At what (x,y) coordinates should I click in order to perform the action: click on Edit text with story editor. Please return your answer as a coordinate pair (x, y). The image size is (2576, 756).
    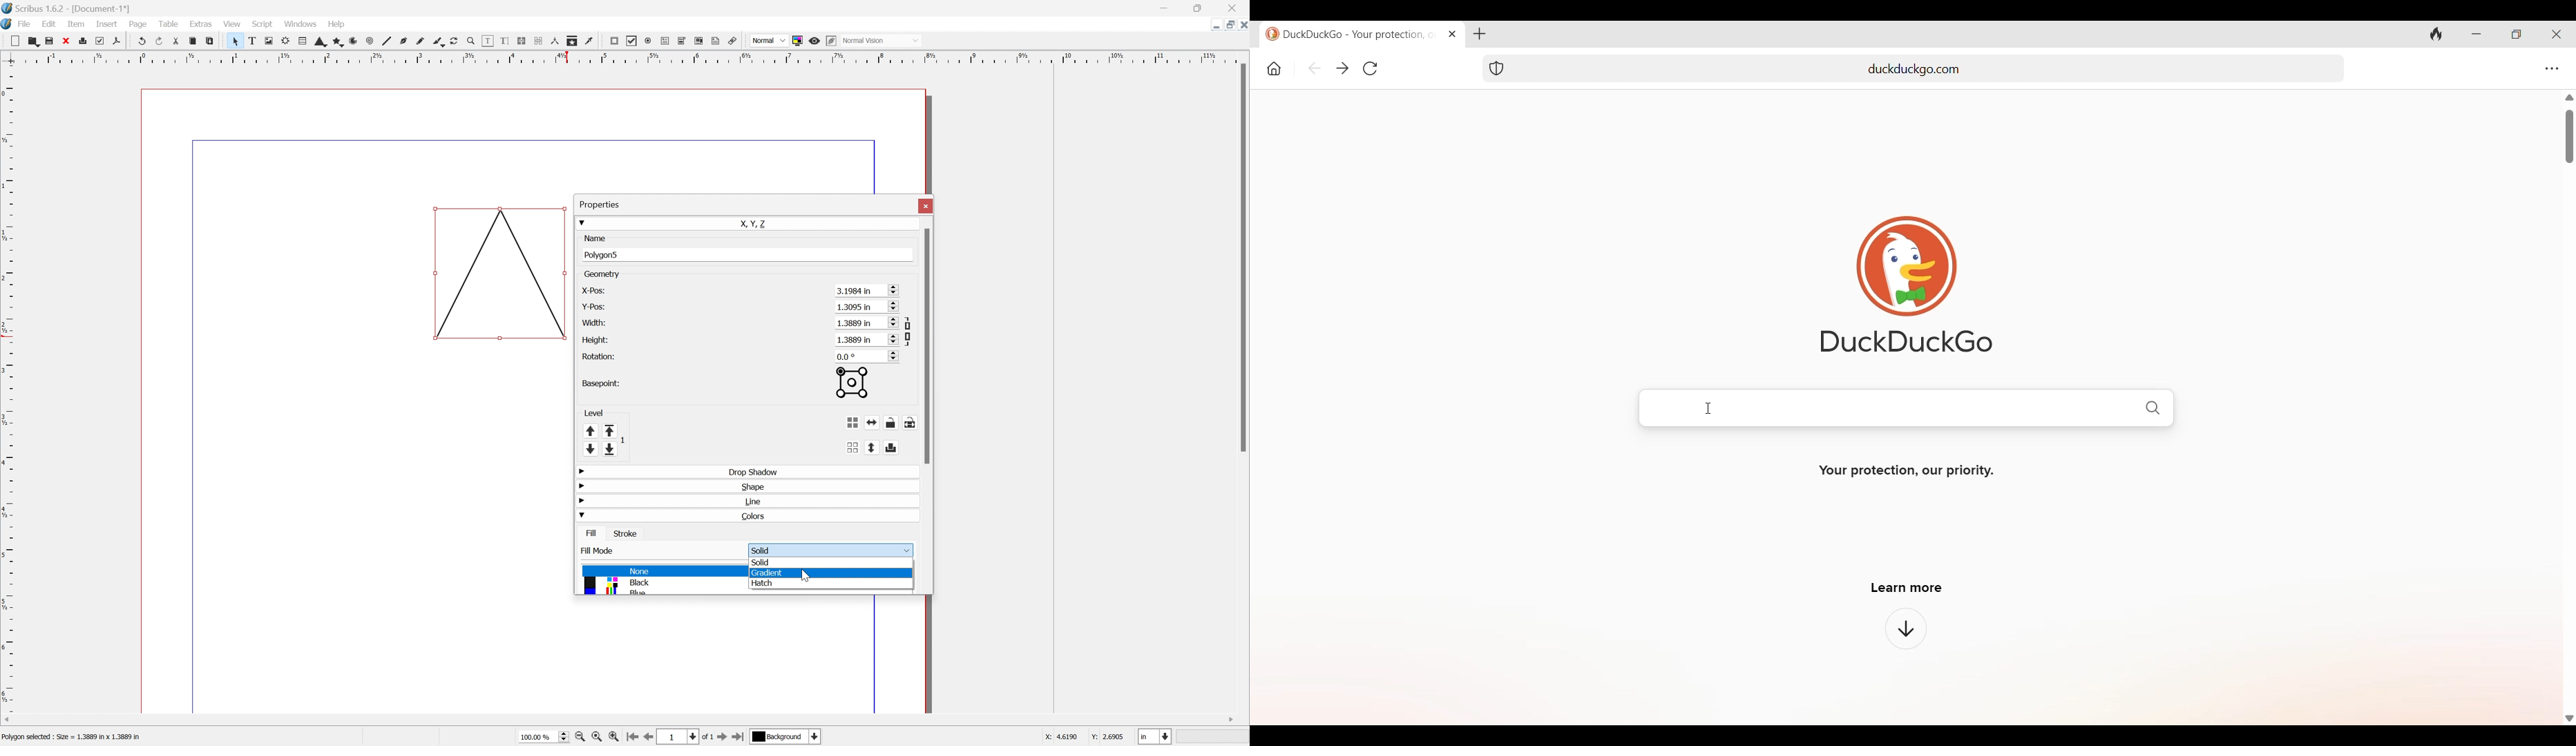
    Looking at the image, I should click on (501, 41).